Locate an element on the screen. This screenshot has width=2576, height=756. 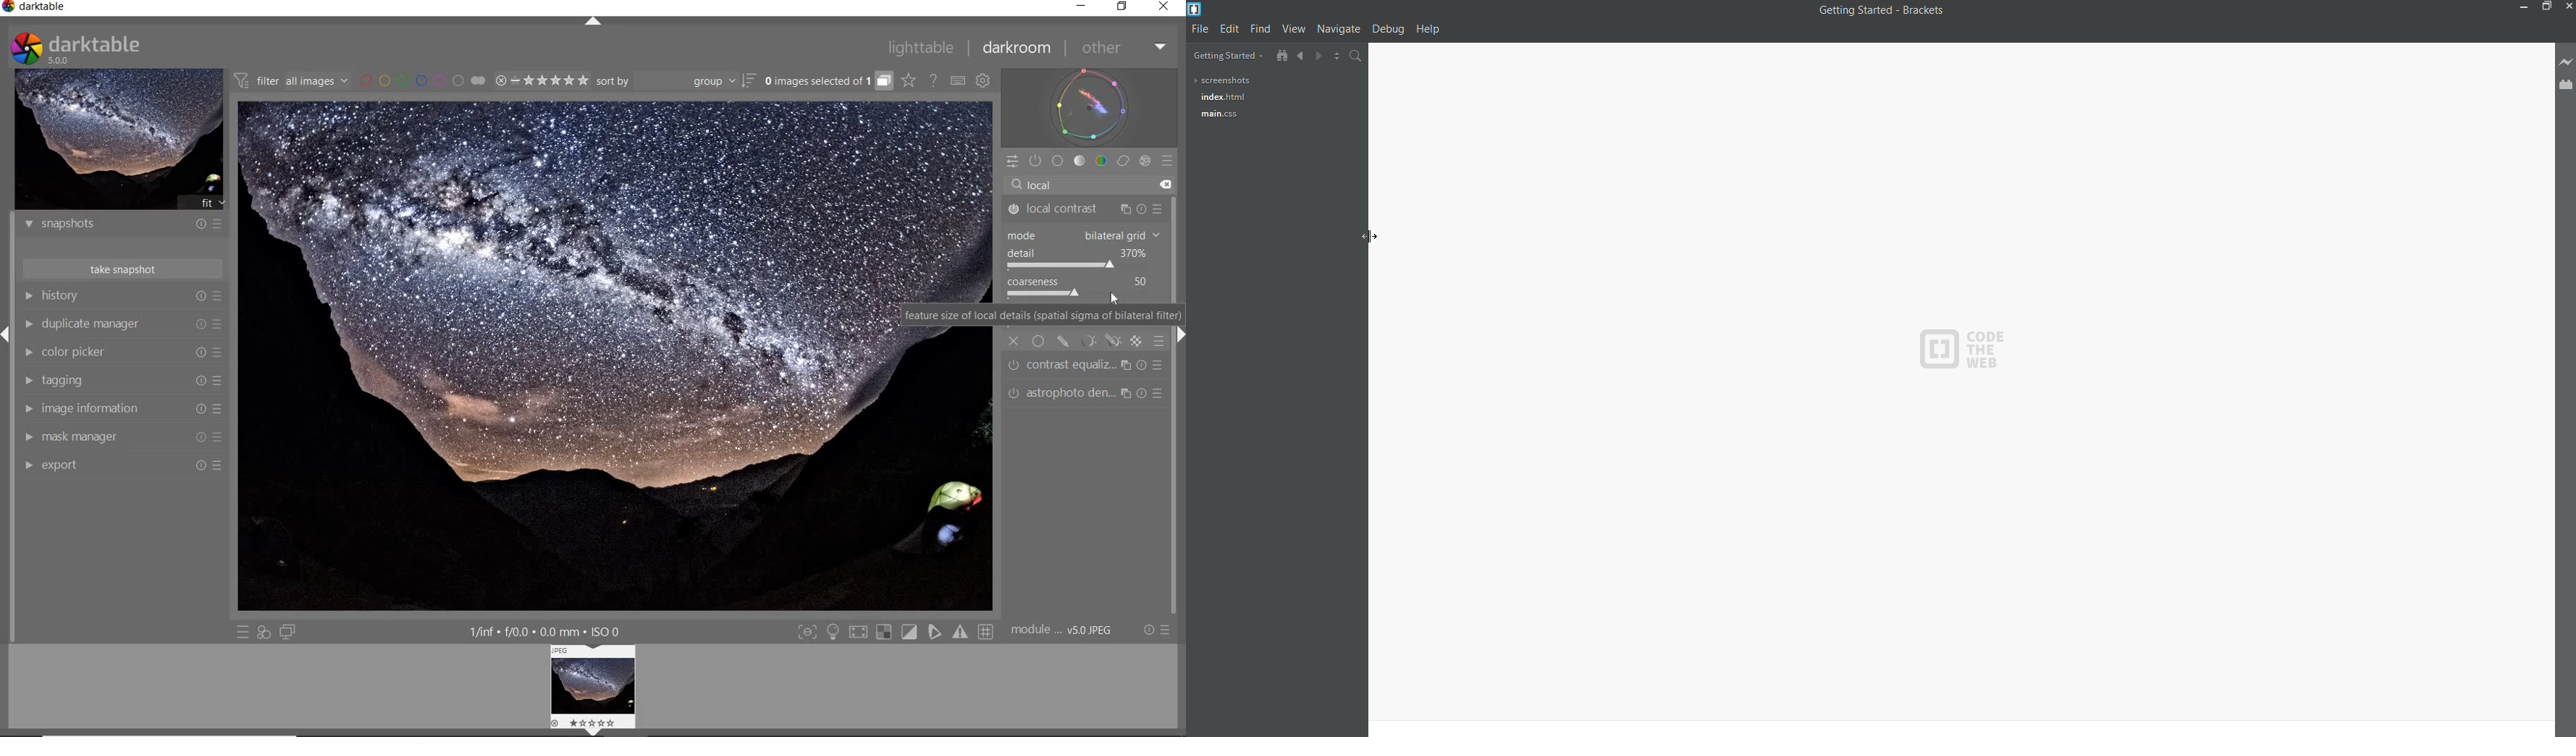
IMAGE PREVIEW is located at coordinates (596, 685).